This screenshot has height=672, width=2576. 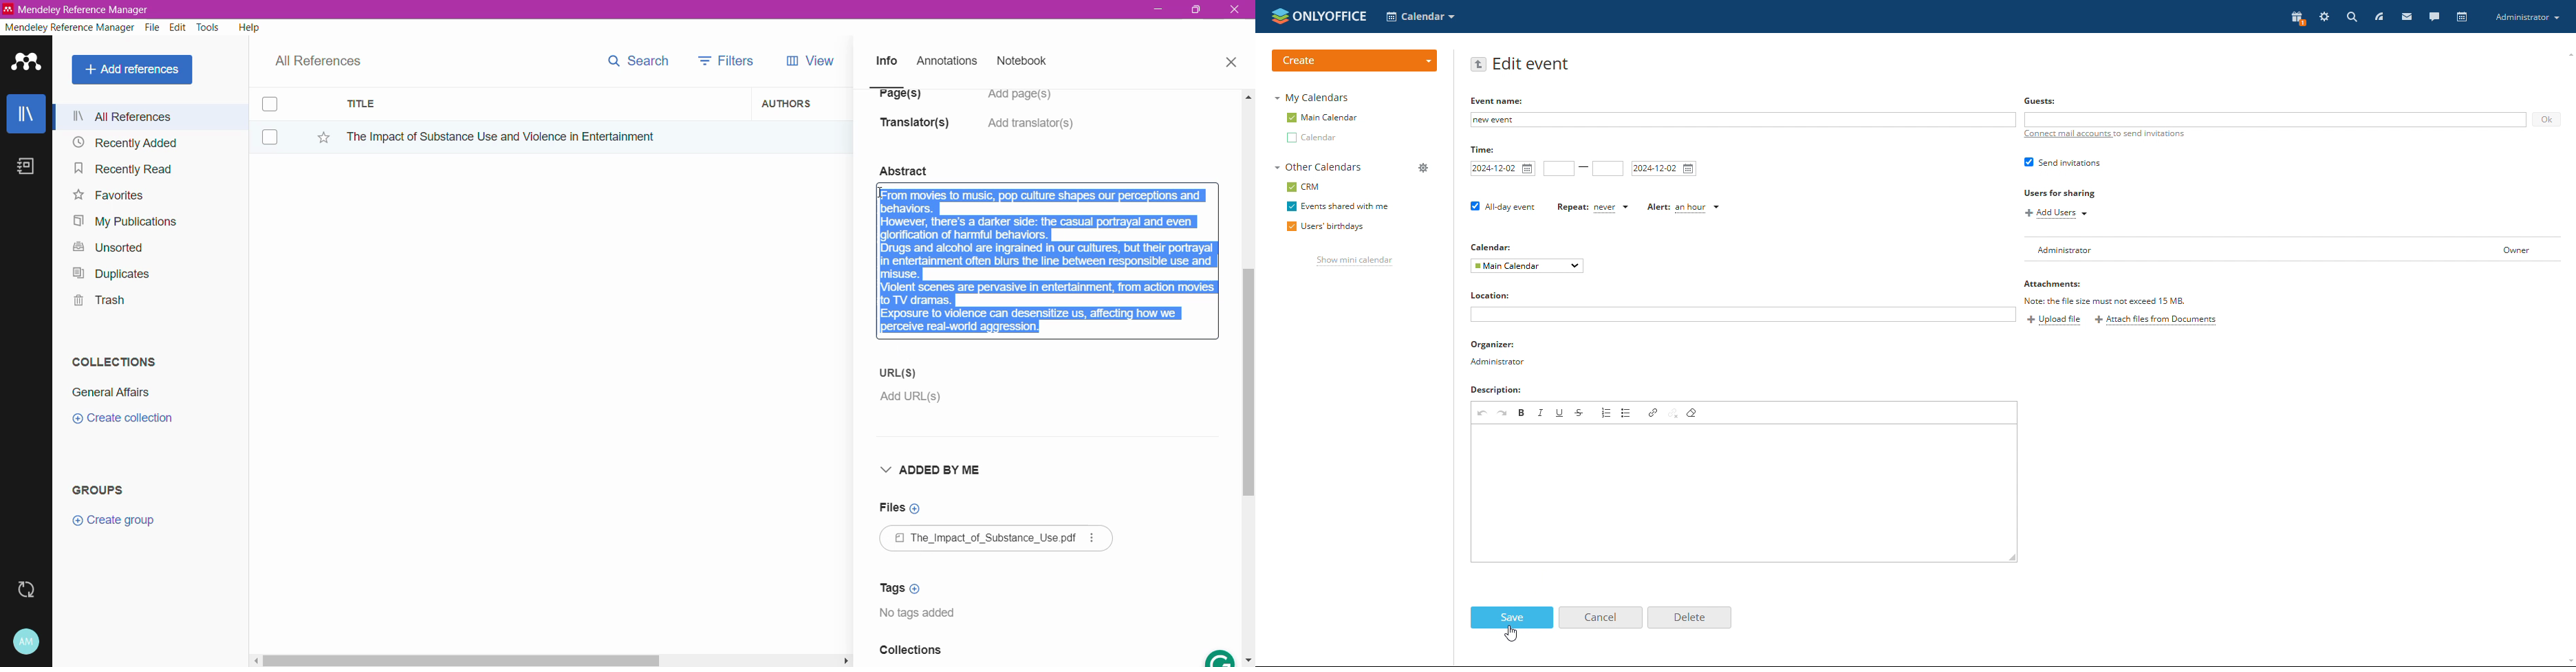 What do you see at coordinates (923, 616) in the screenshot?
I see `Tags available for the document` at bounding box center [923, 616].